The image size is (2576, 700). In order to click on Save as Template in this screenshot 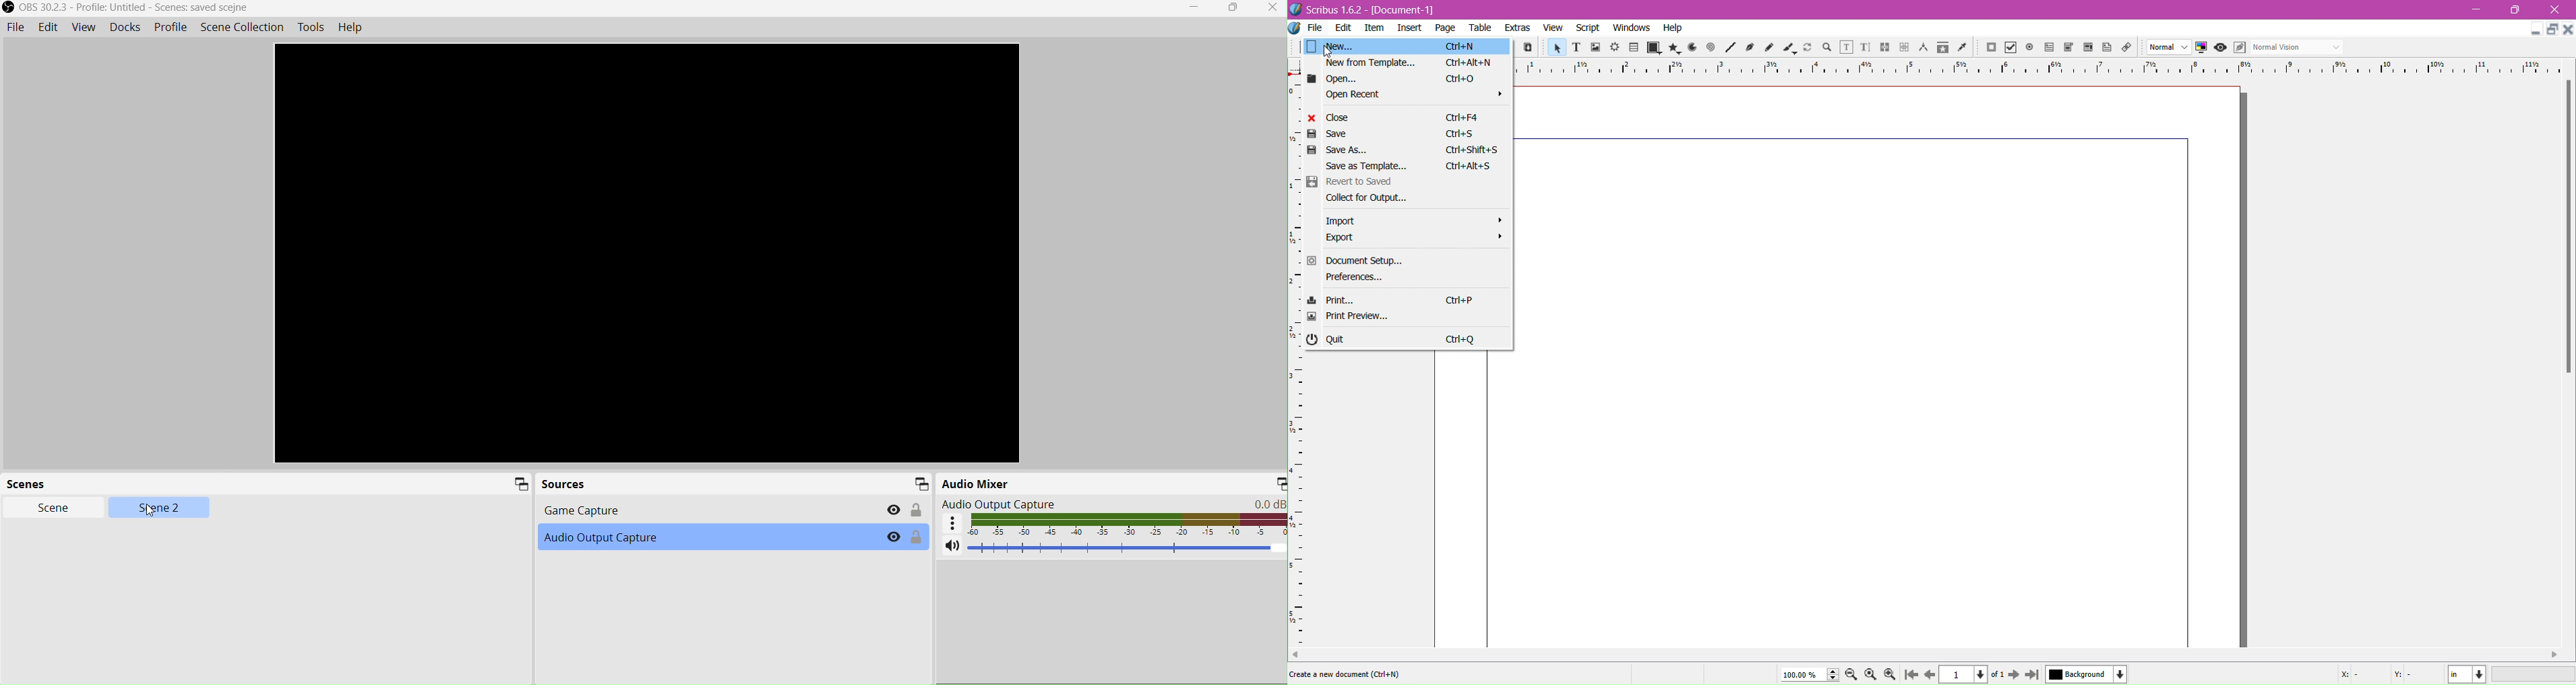, I will do `click(1404, 166)`.